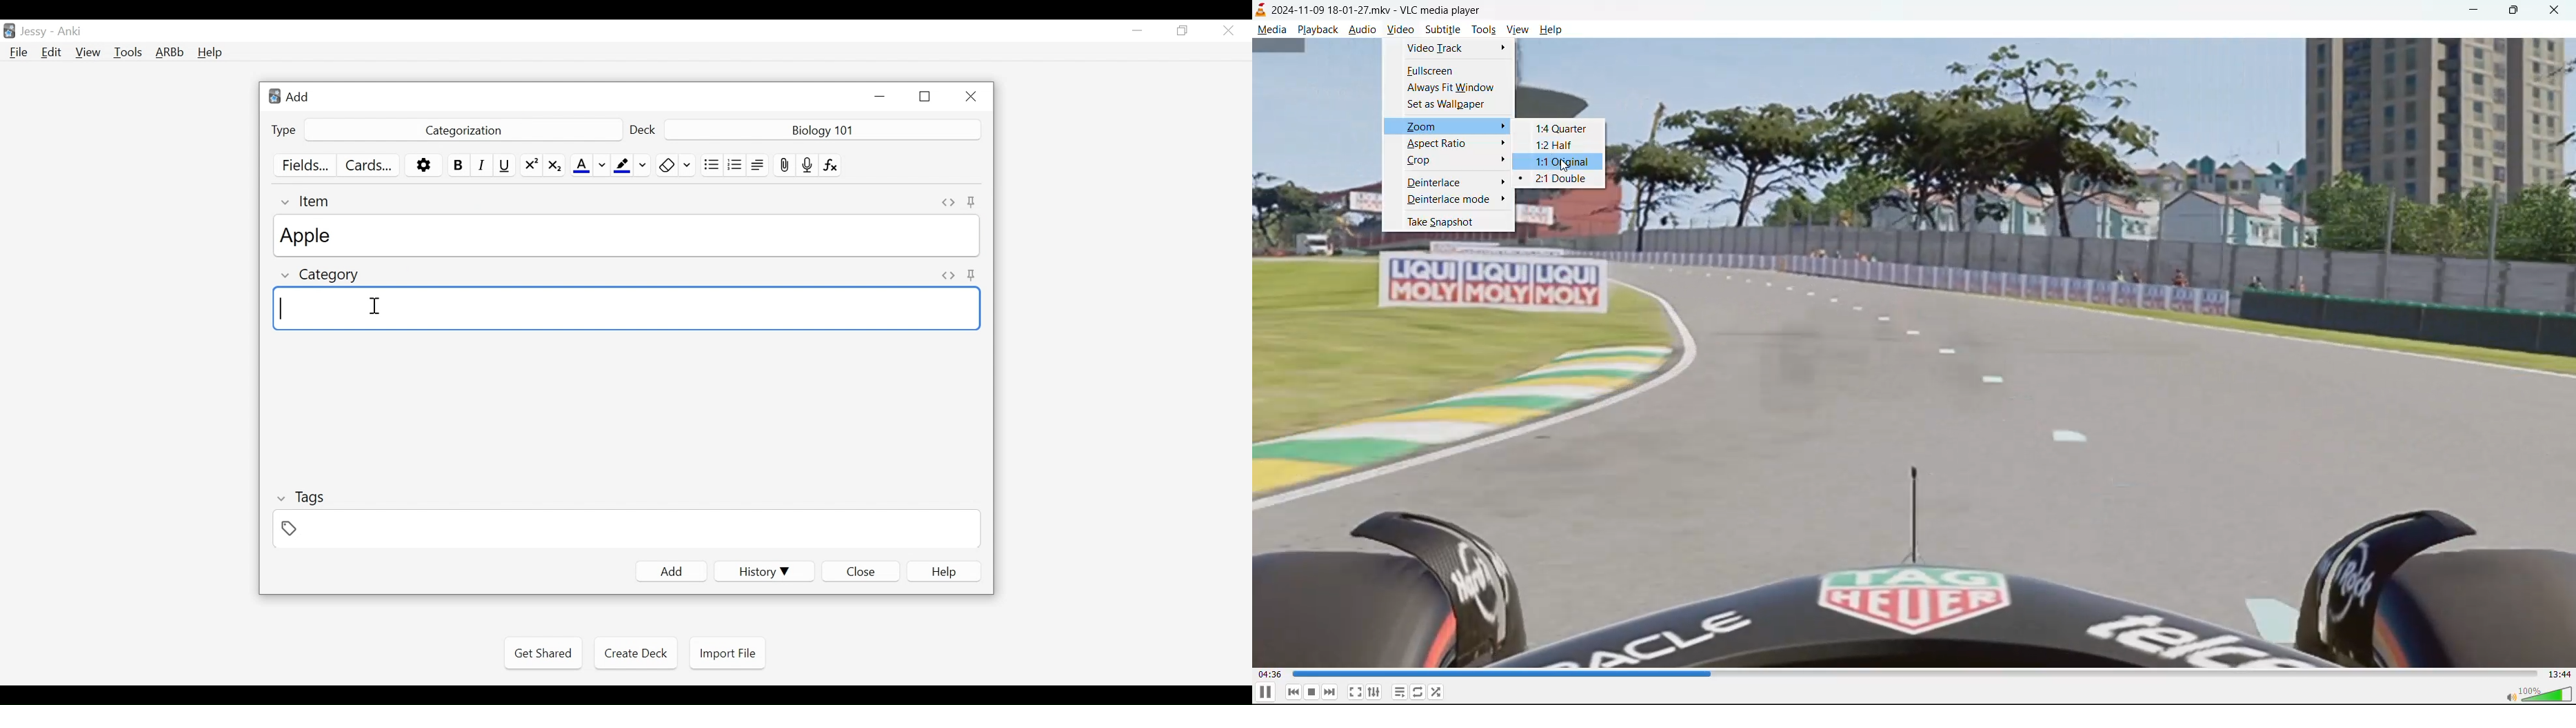  I want to click on User Nmae, so click(36, 32).